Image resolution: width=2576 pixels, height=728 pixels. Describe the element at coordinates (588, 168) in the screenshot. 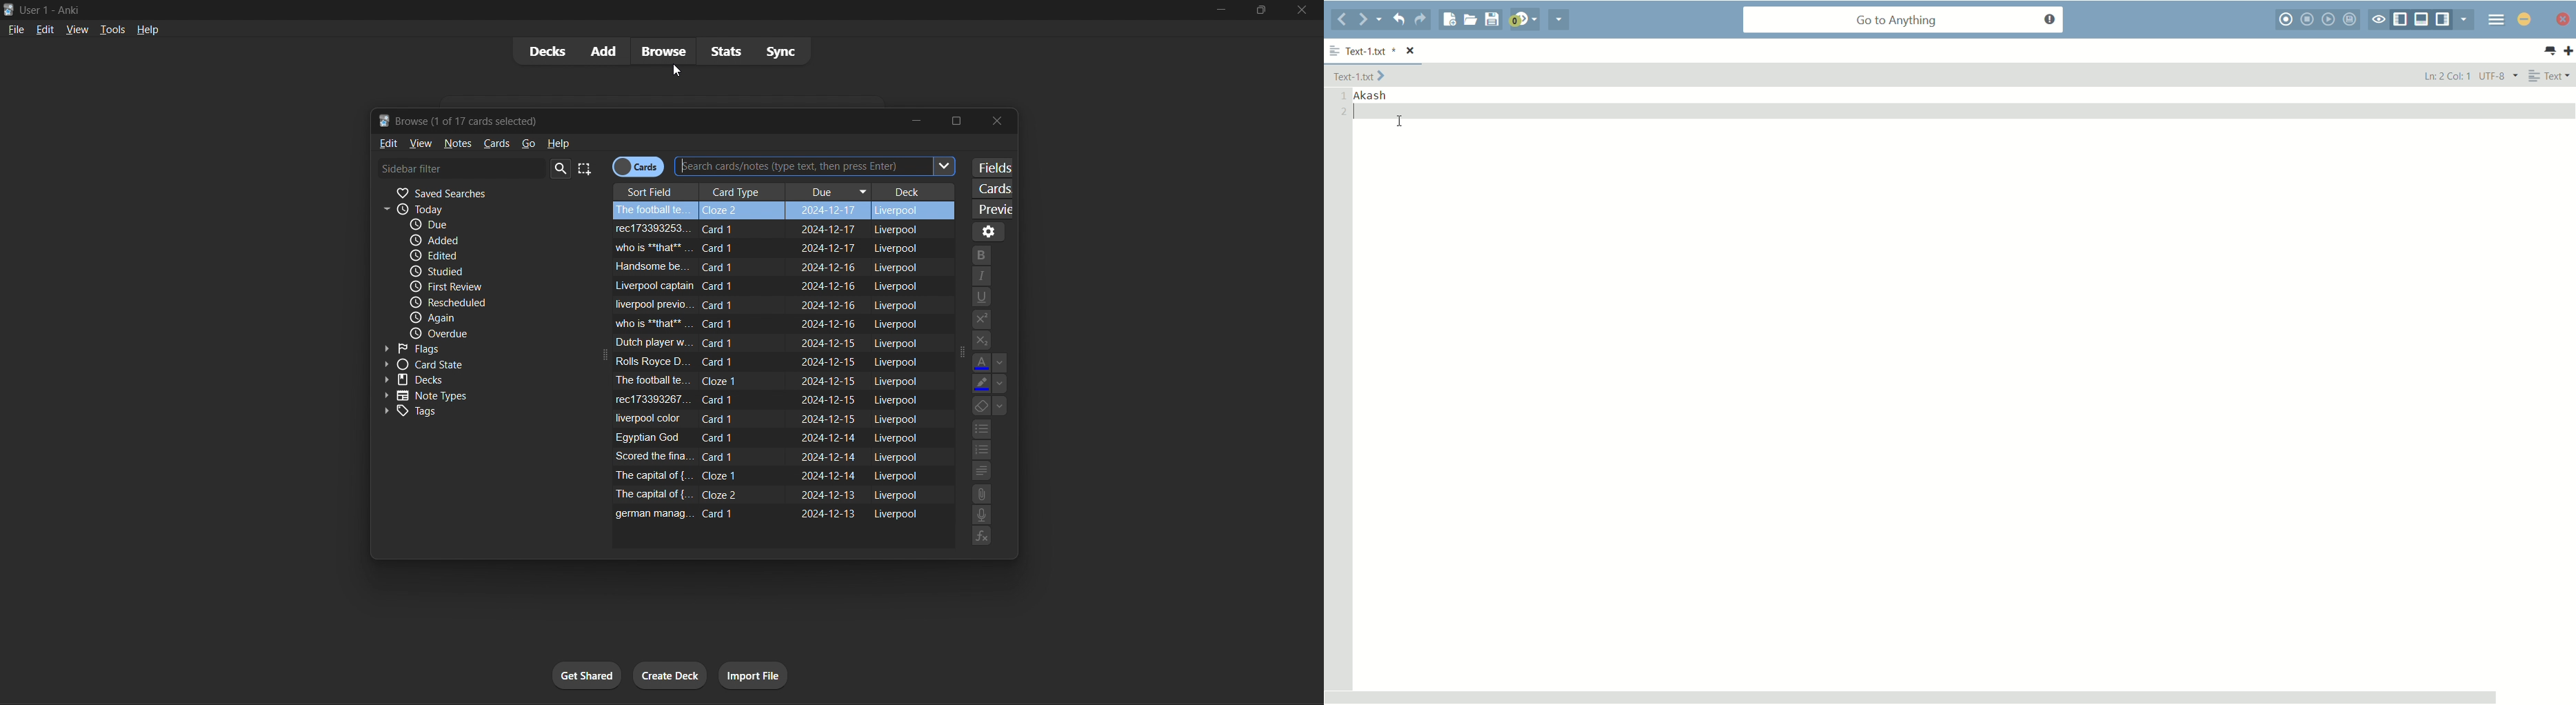

I see `select all` at that location.